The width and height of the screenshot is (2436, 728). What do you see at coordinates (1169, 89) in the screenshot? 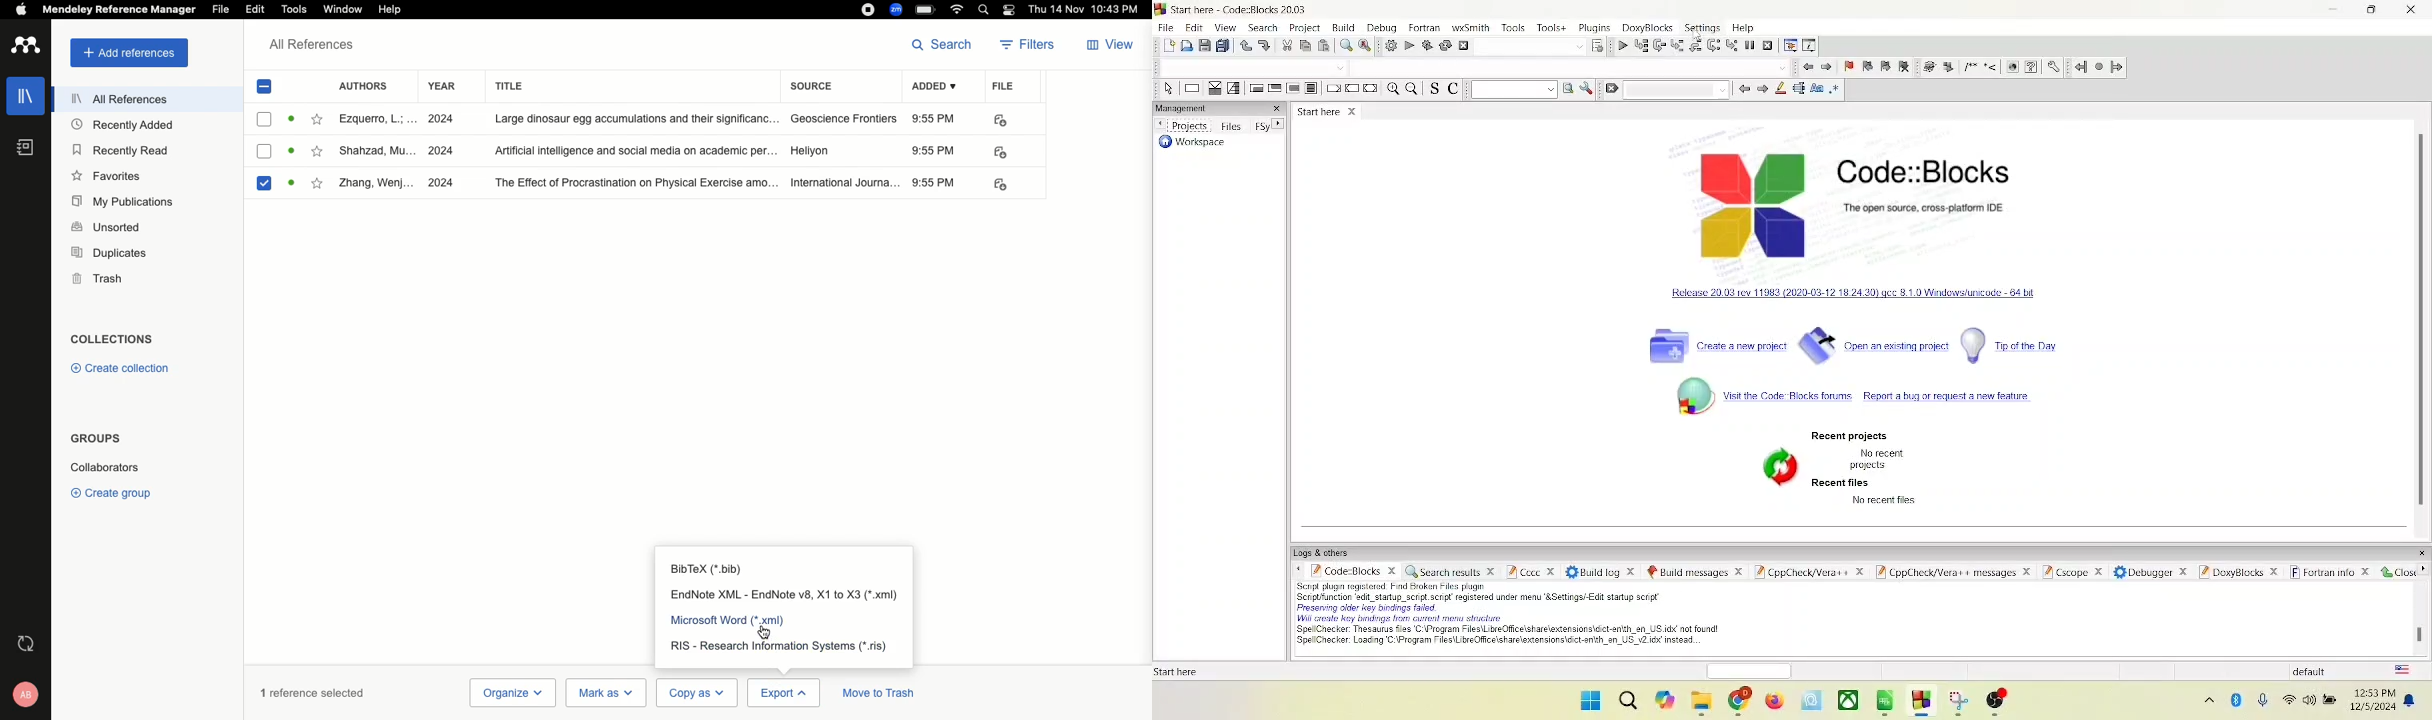
I see `select` at bounding box center [1169, 89].